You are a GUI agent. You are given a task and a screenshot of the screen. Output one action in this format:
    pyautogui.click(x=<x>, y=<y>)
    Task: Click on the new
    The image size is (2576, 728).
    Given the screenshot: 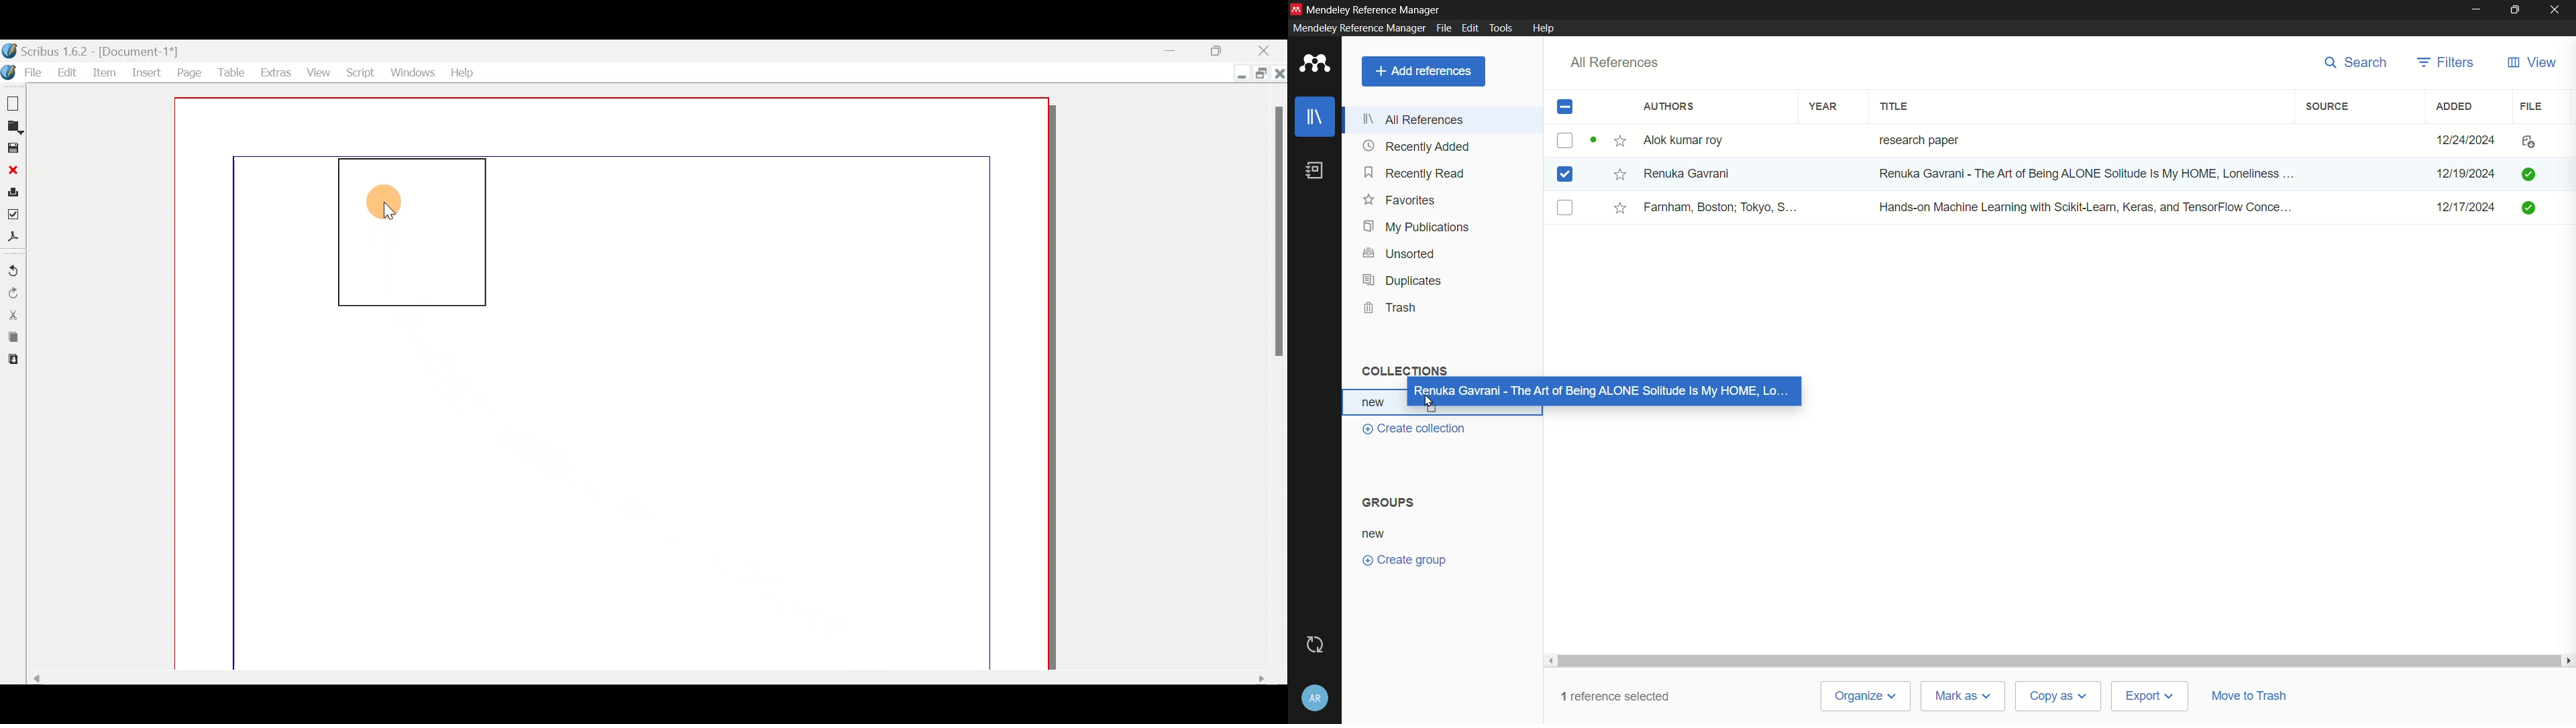 What is the action you would take?
    pyautogui.click(x=1377, y=534)
    